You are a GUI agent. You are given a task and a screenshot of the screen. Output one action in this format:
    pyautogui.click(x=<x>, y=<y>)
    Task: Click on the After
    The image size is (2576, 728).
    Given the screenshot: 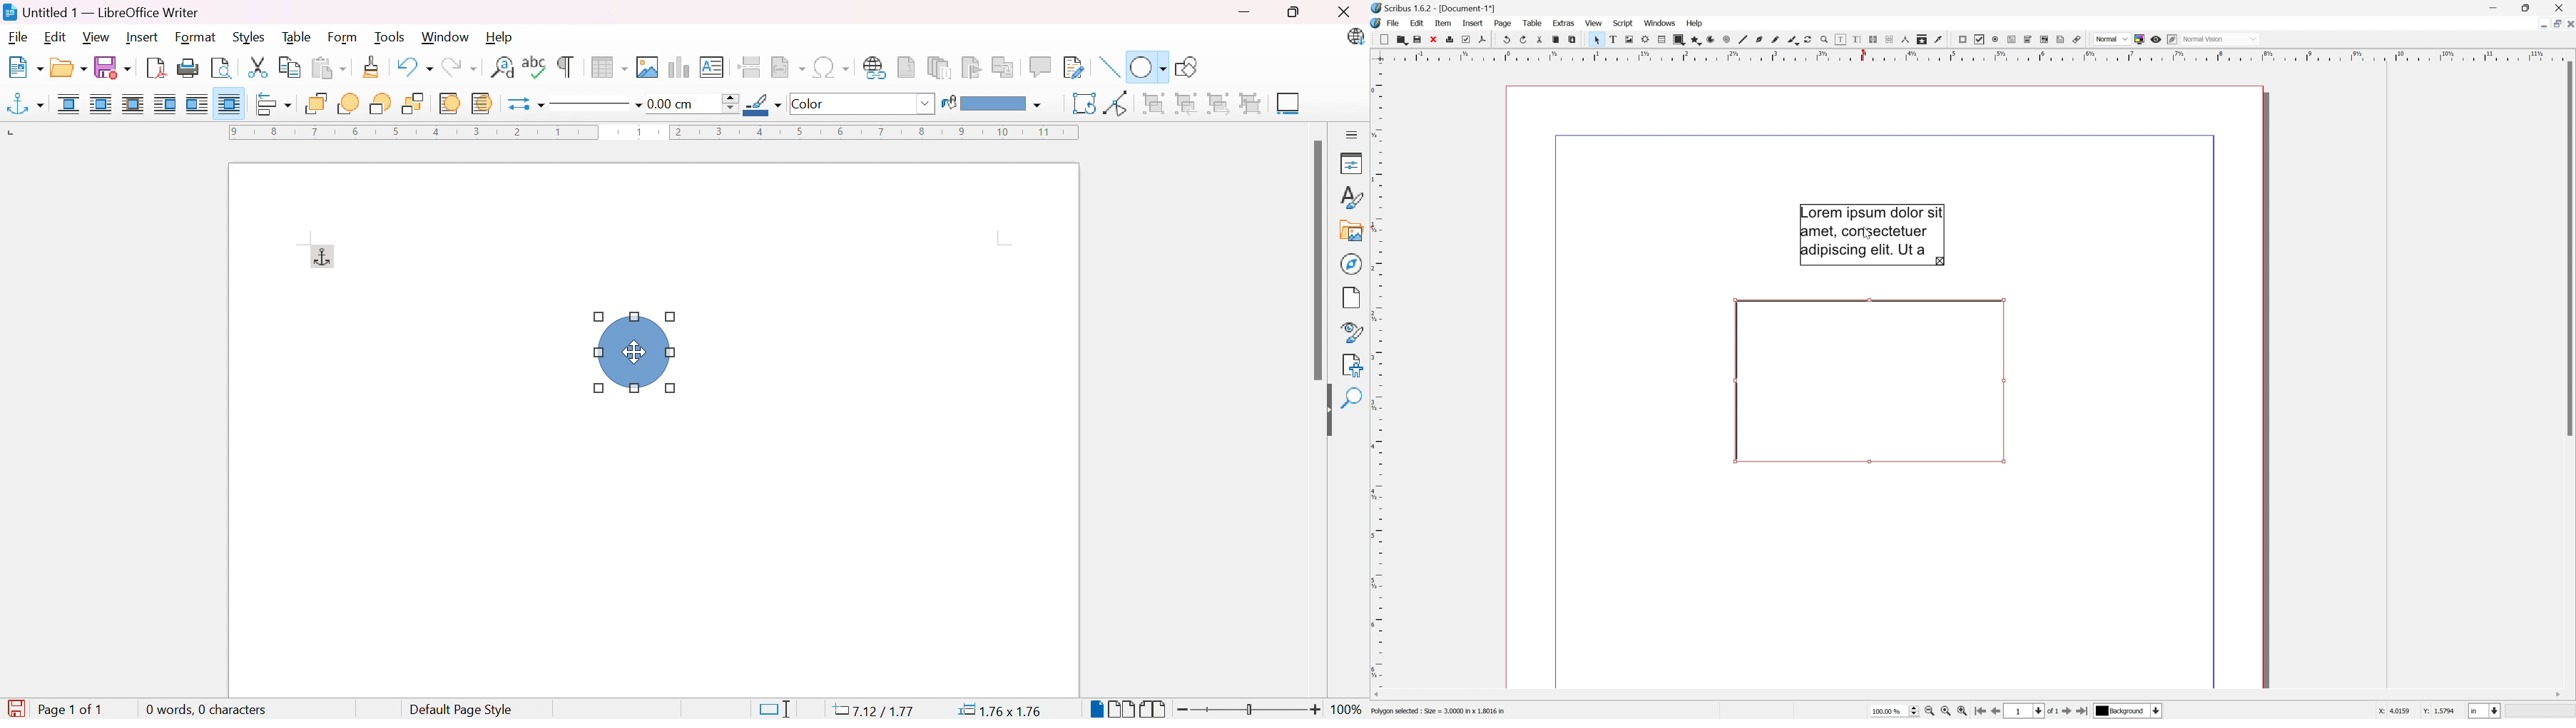 What is the action you would take?
    pyautogui.click(x=197, y=103)
    